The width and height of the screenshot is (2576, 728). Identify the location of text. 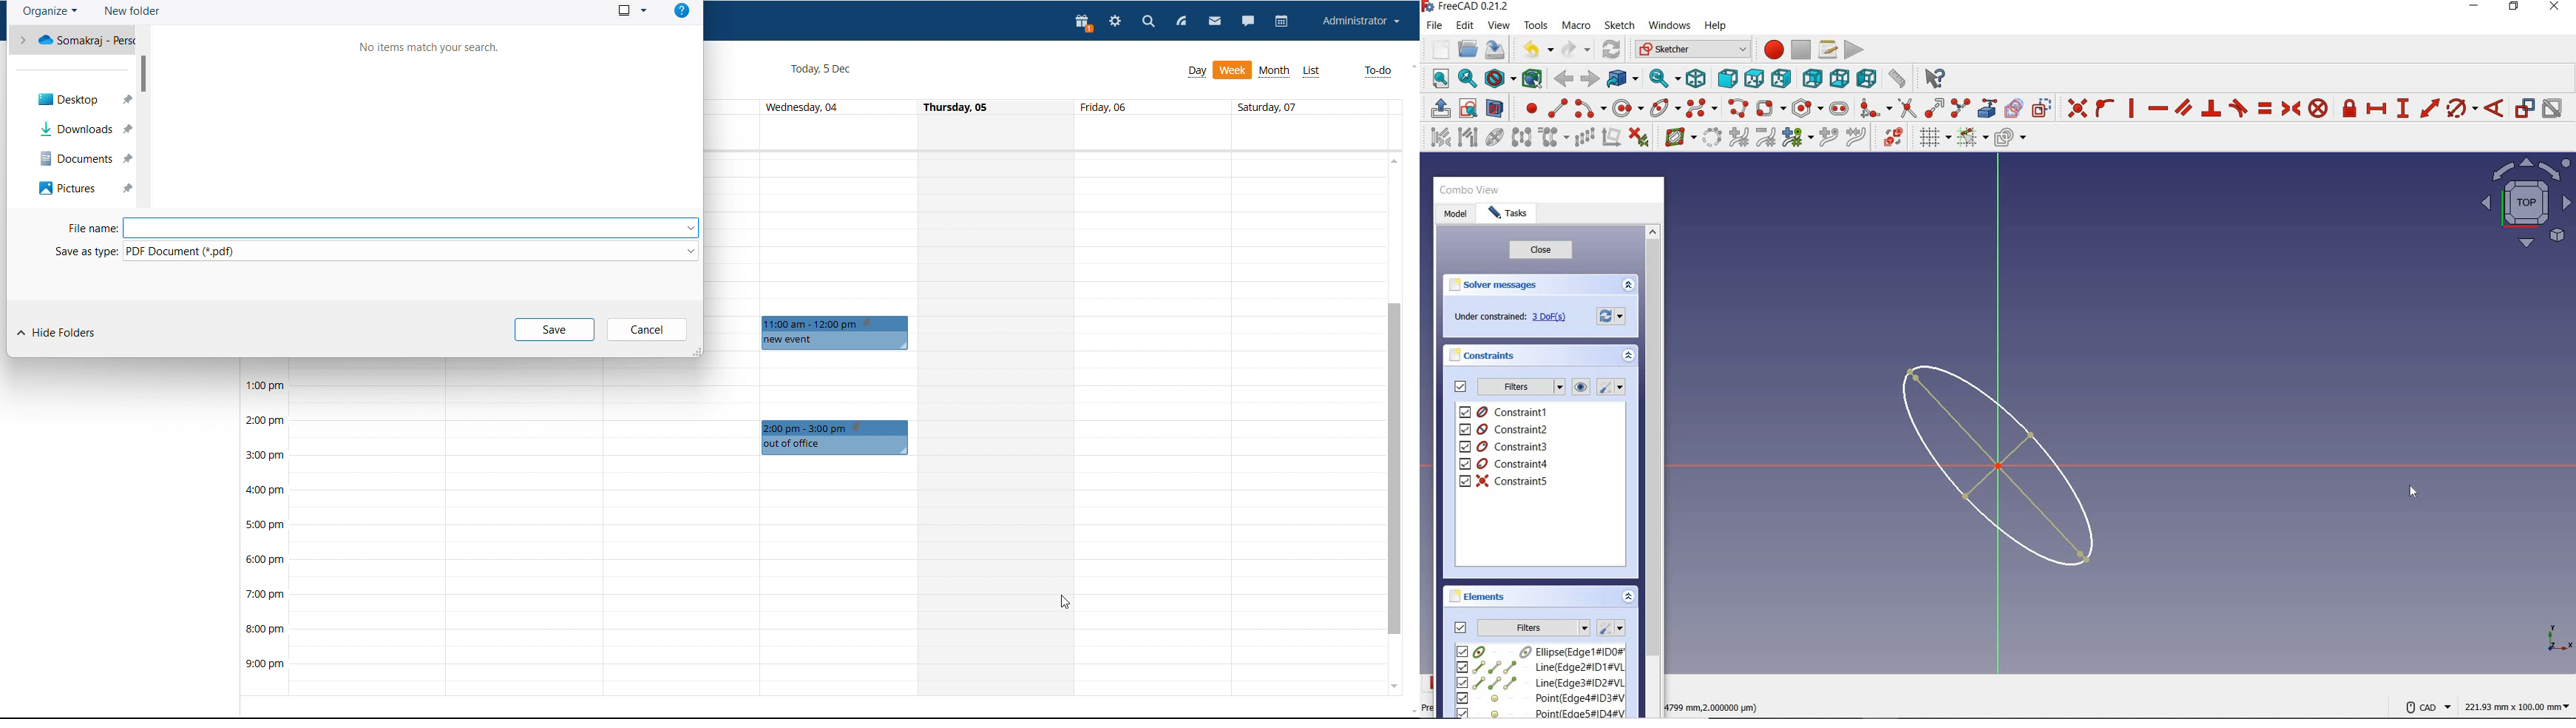
(426, 50).